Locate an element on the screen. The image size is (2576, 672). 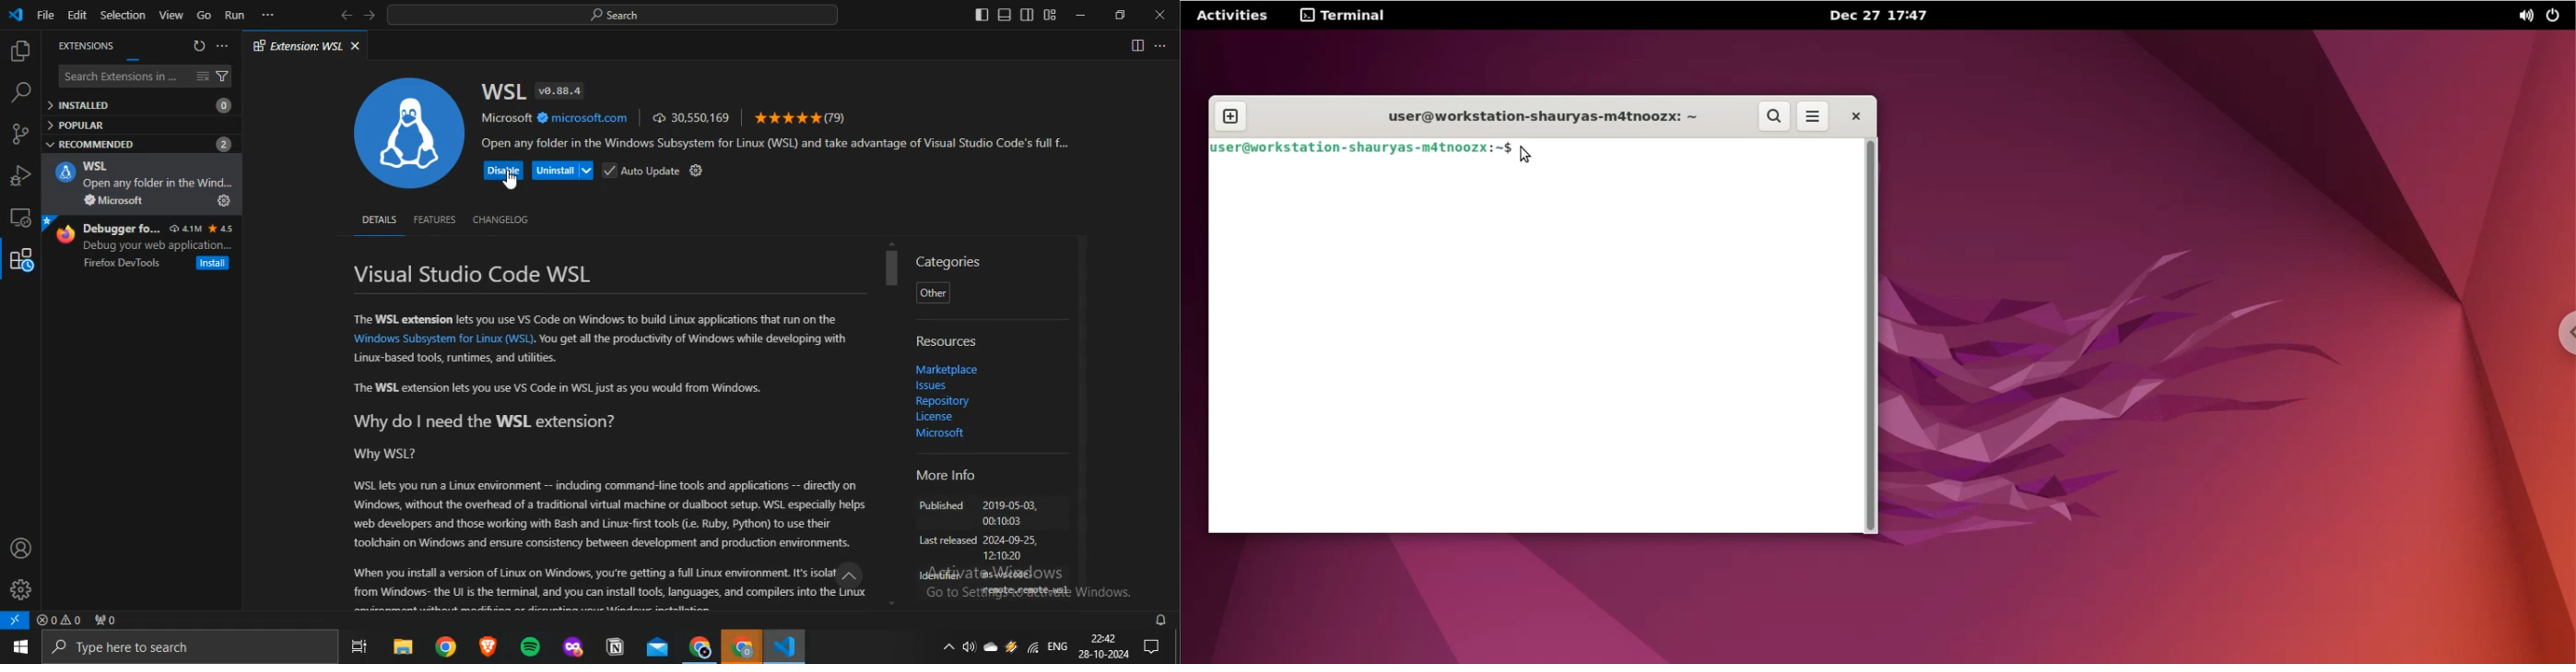
new tab is located at coordinates (1230, 116).